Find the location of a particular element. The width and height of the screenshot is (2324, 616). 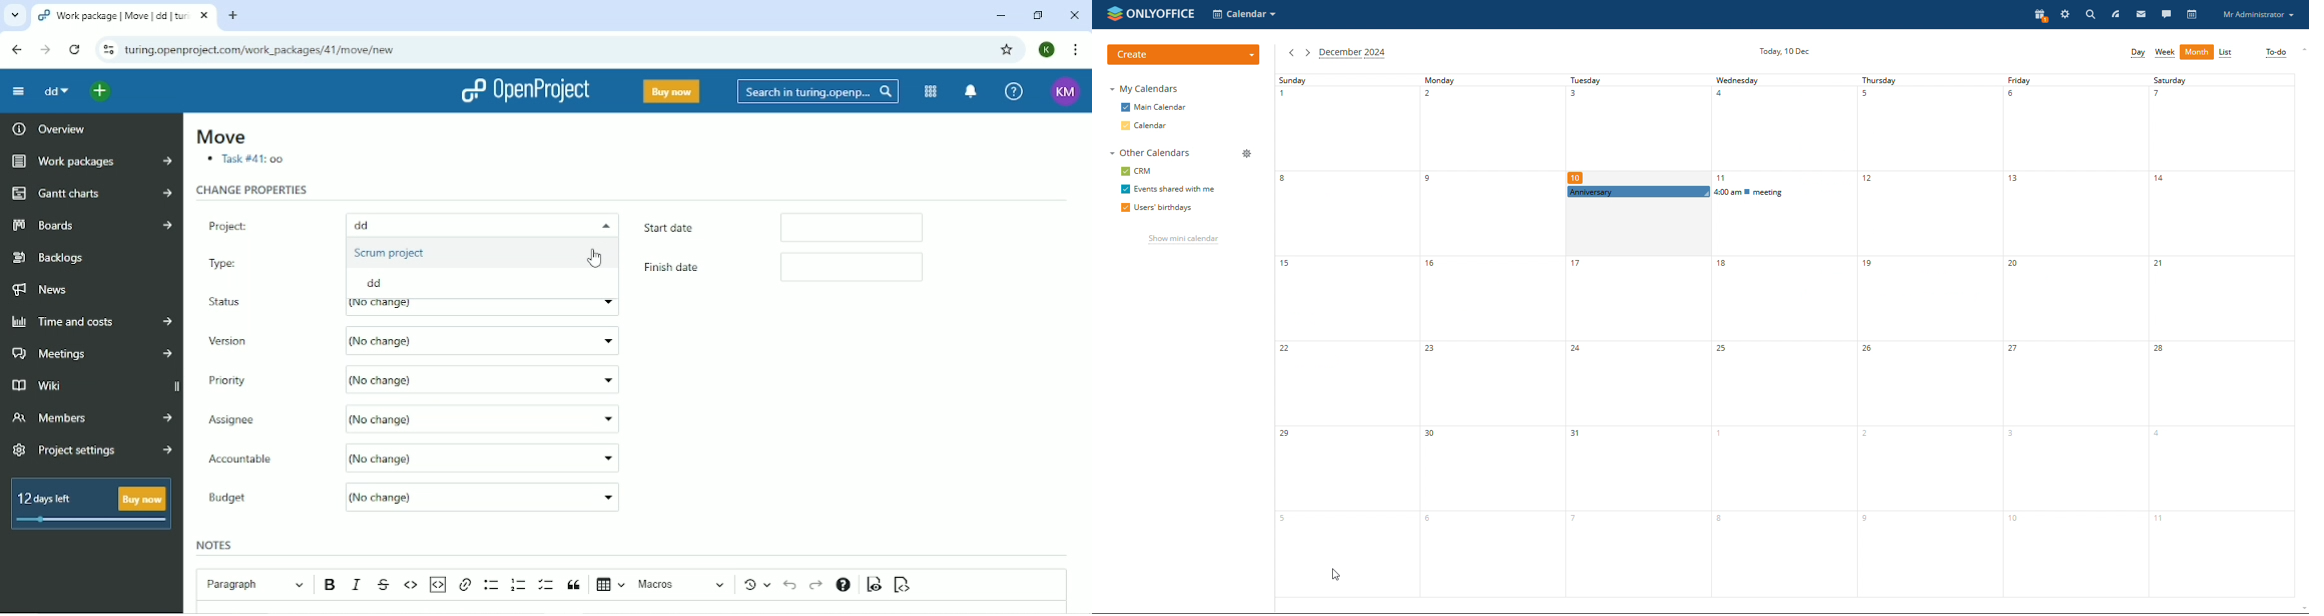

Open quick add menu is located at coordinates (101, 93).